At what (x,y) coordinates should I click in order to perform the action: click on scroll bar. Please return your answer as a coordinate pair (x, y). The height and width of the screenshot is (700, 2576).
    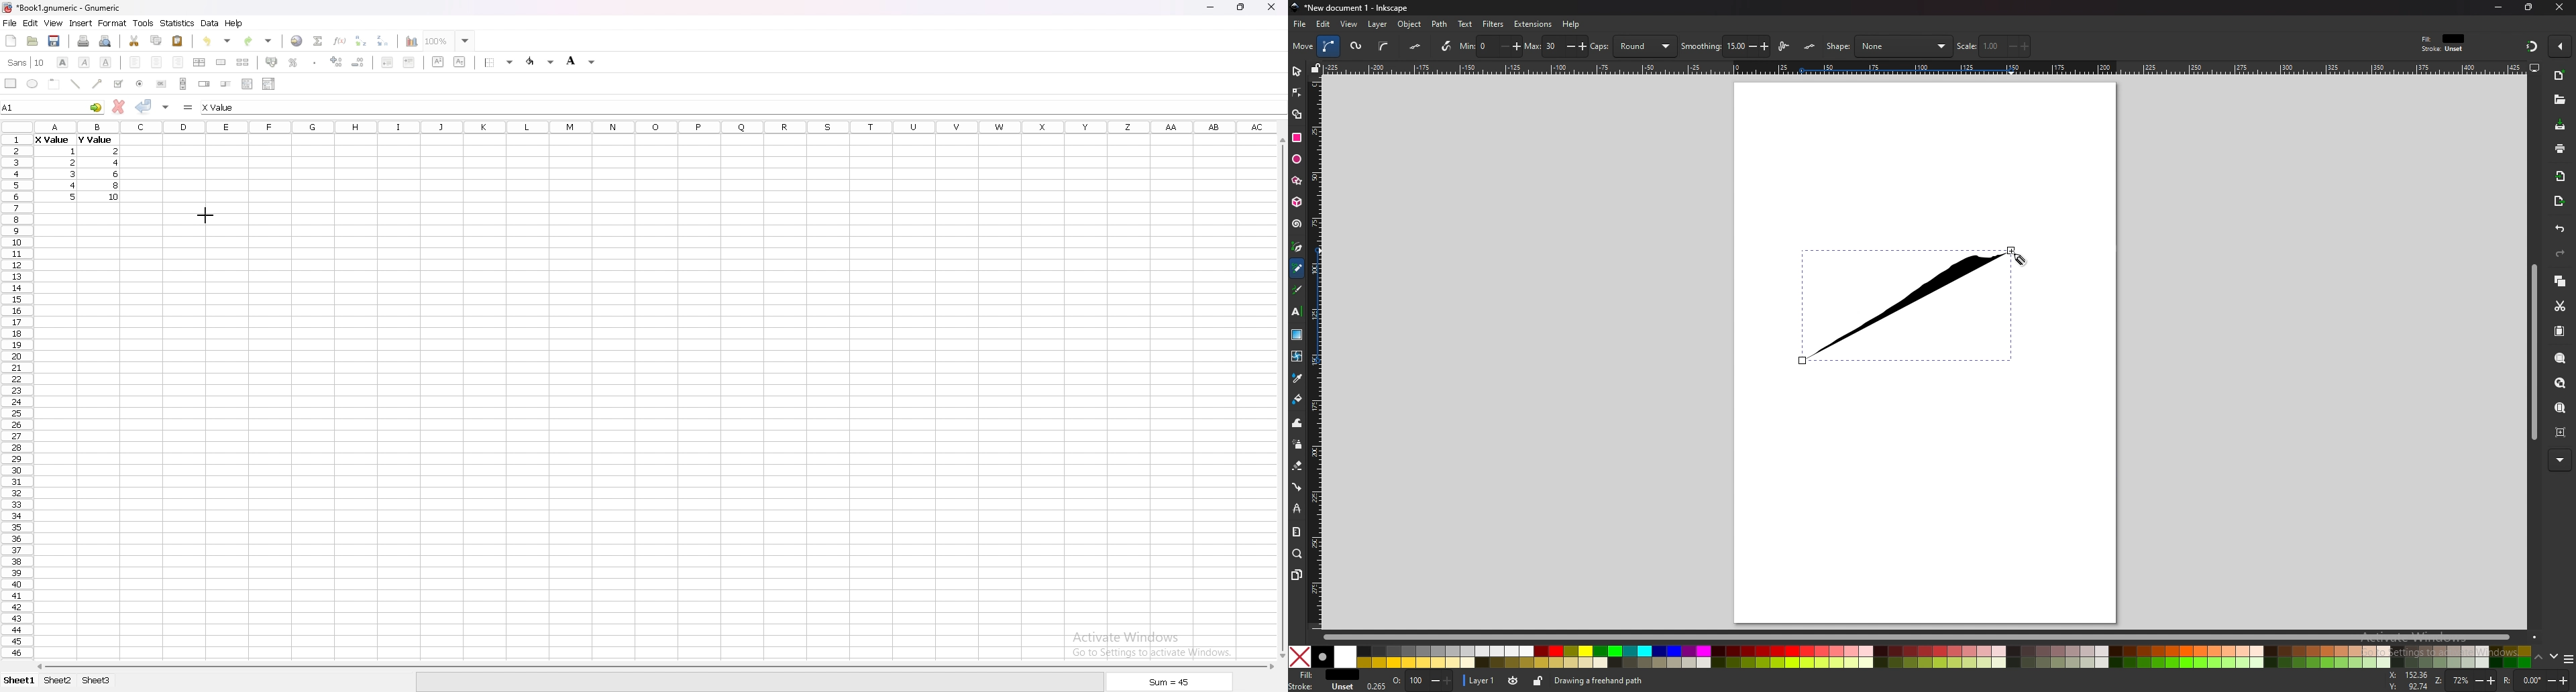
    Looking at the image, I should click on (2534, 353).